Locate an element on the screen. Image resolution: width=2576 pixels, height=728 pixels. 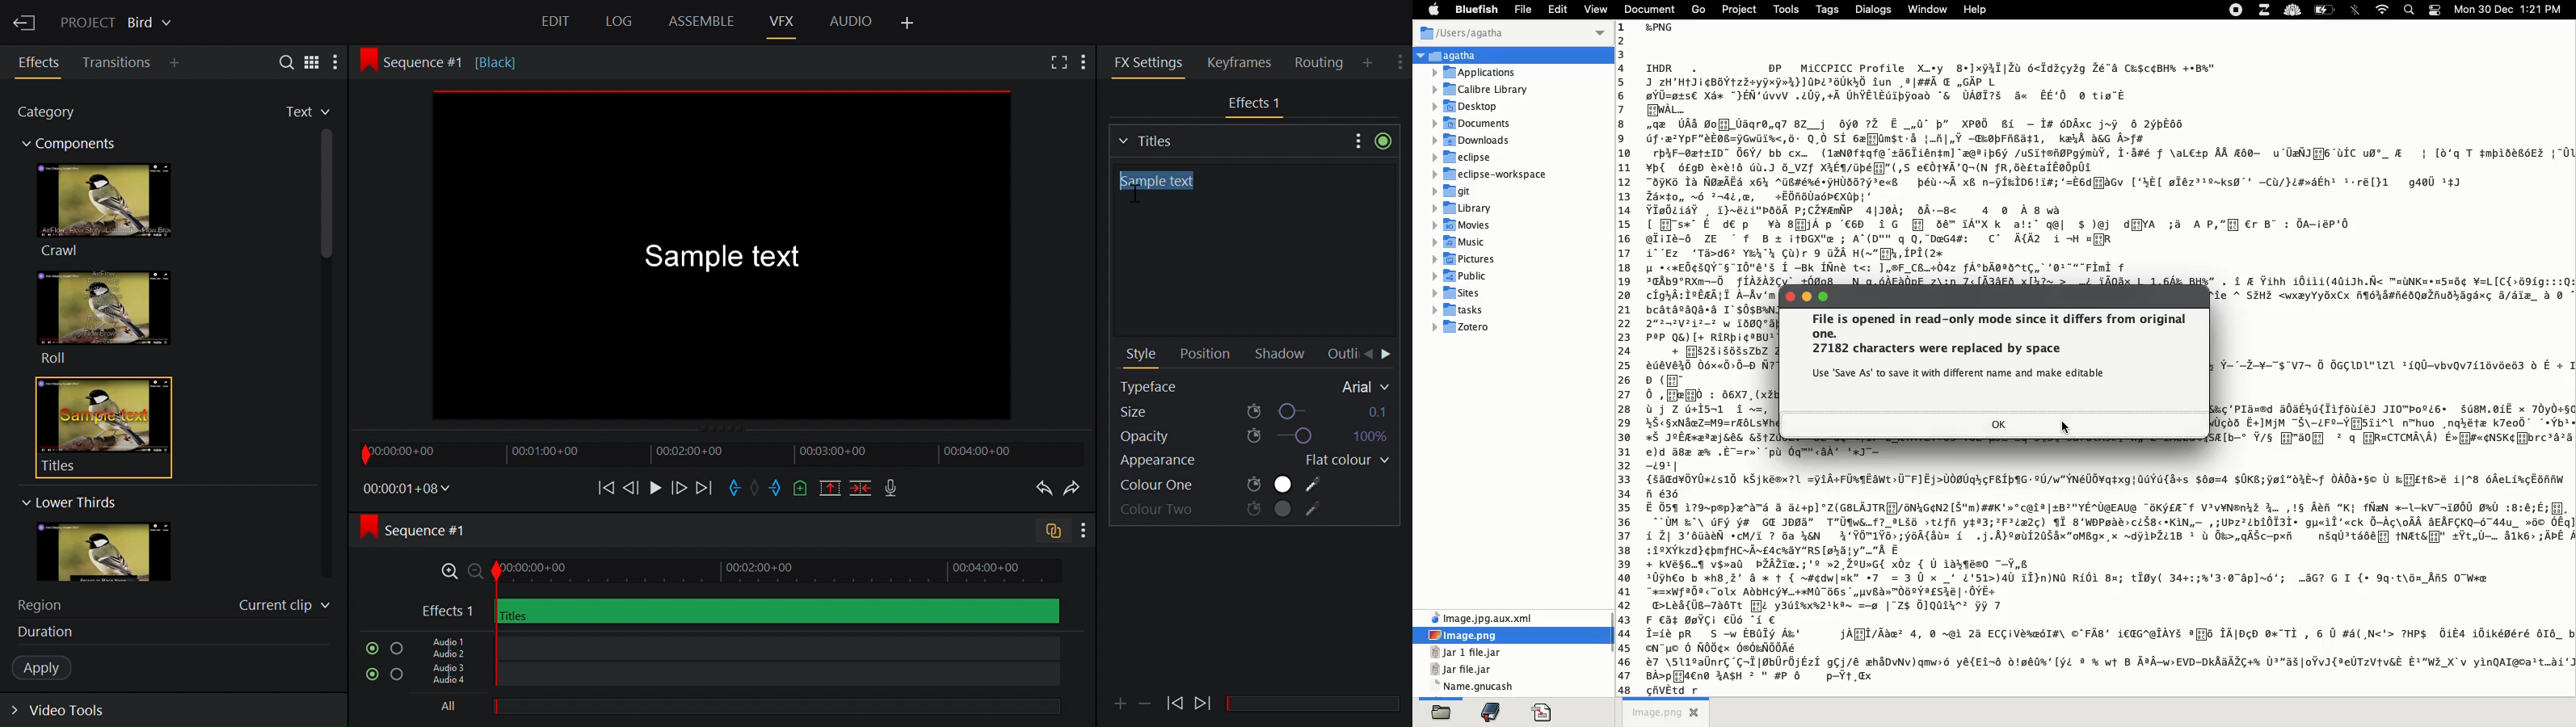
close is located at coordinates (1691, 712).